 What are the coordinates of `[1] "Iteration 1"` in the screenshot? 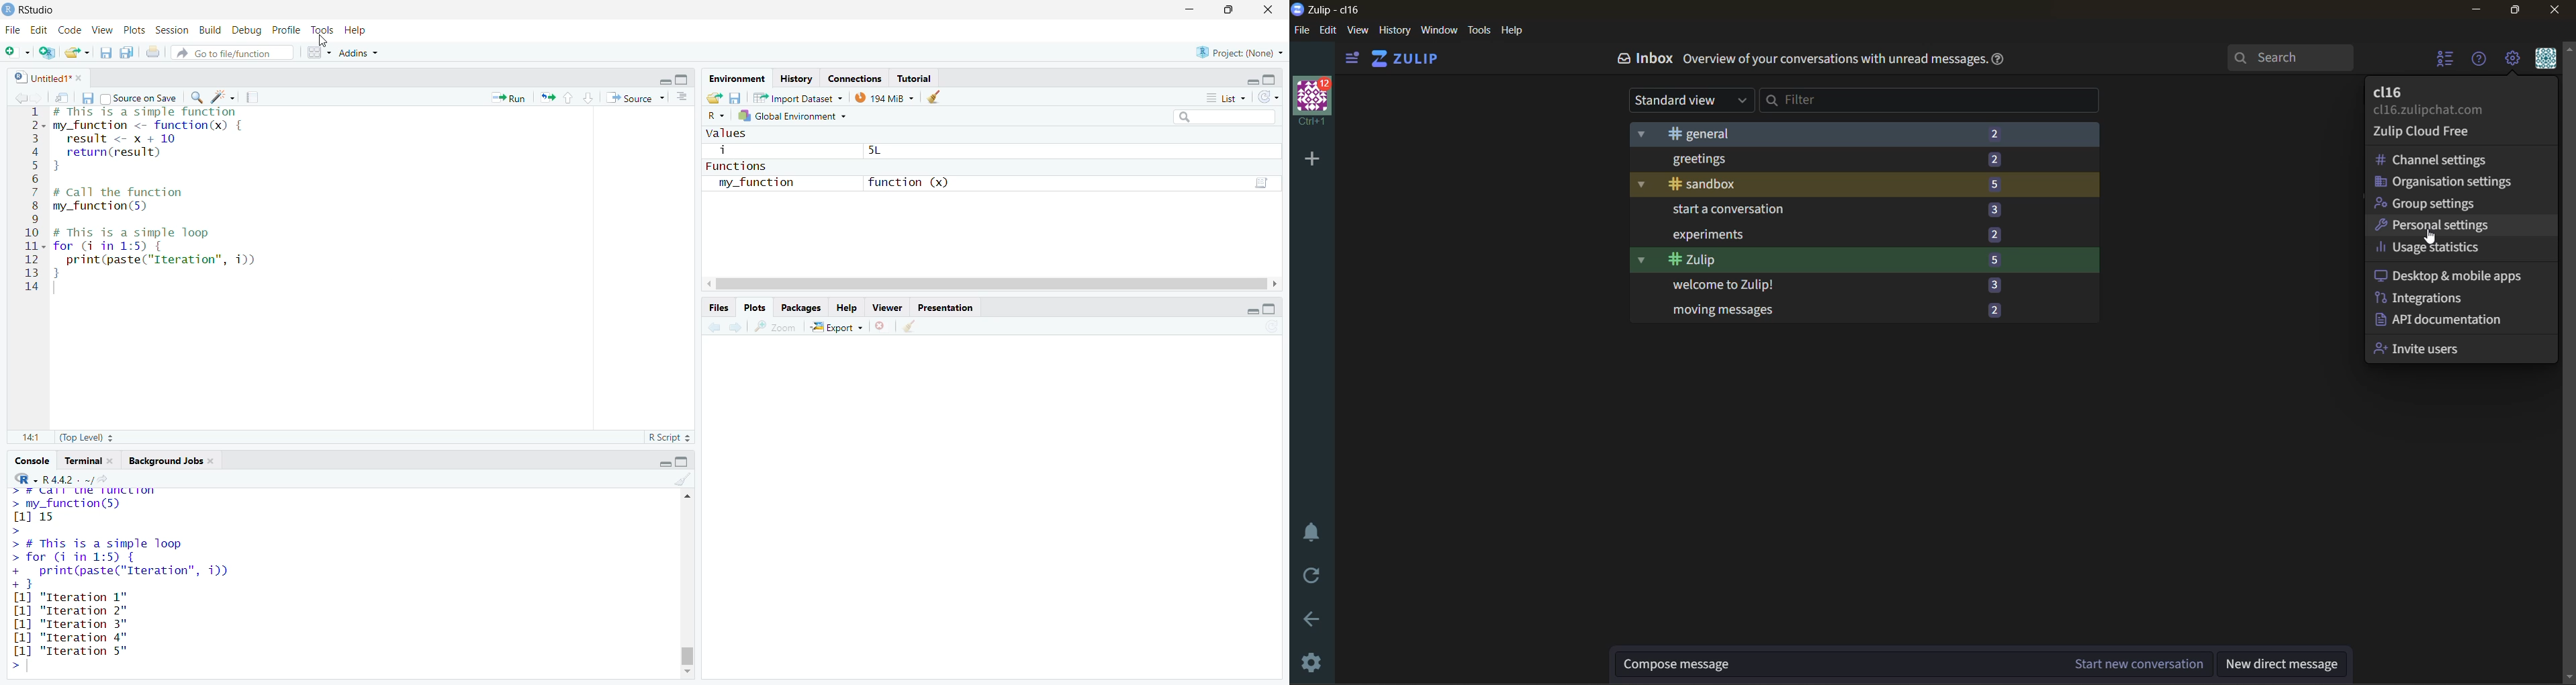 It's located at (78, 597).